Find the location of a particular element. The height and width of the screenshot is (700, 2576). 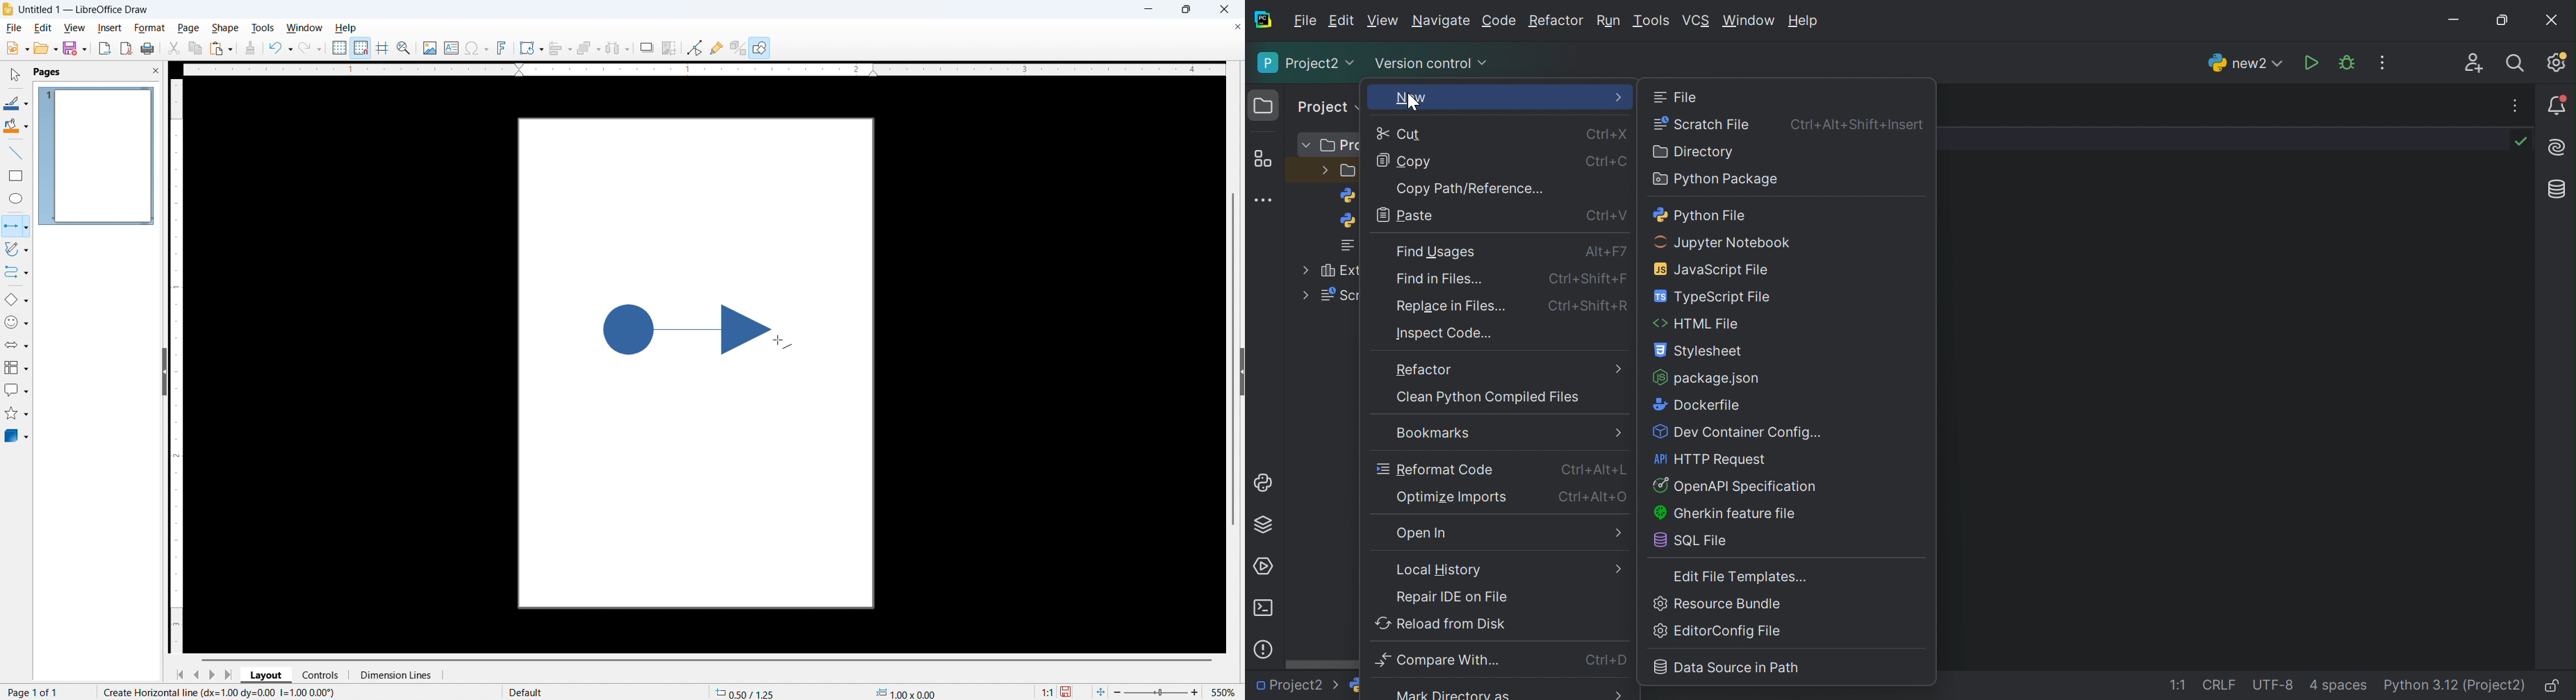

Edit File Templates... is located at coordinates (1742, 577).